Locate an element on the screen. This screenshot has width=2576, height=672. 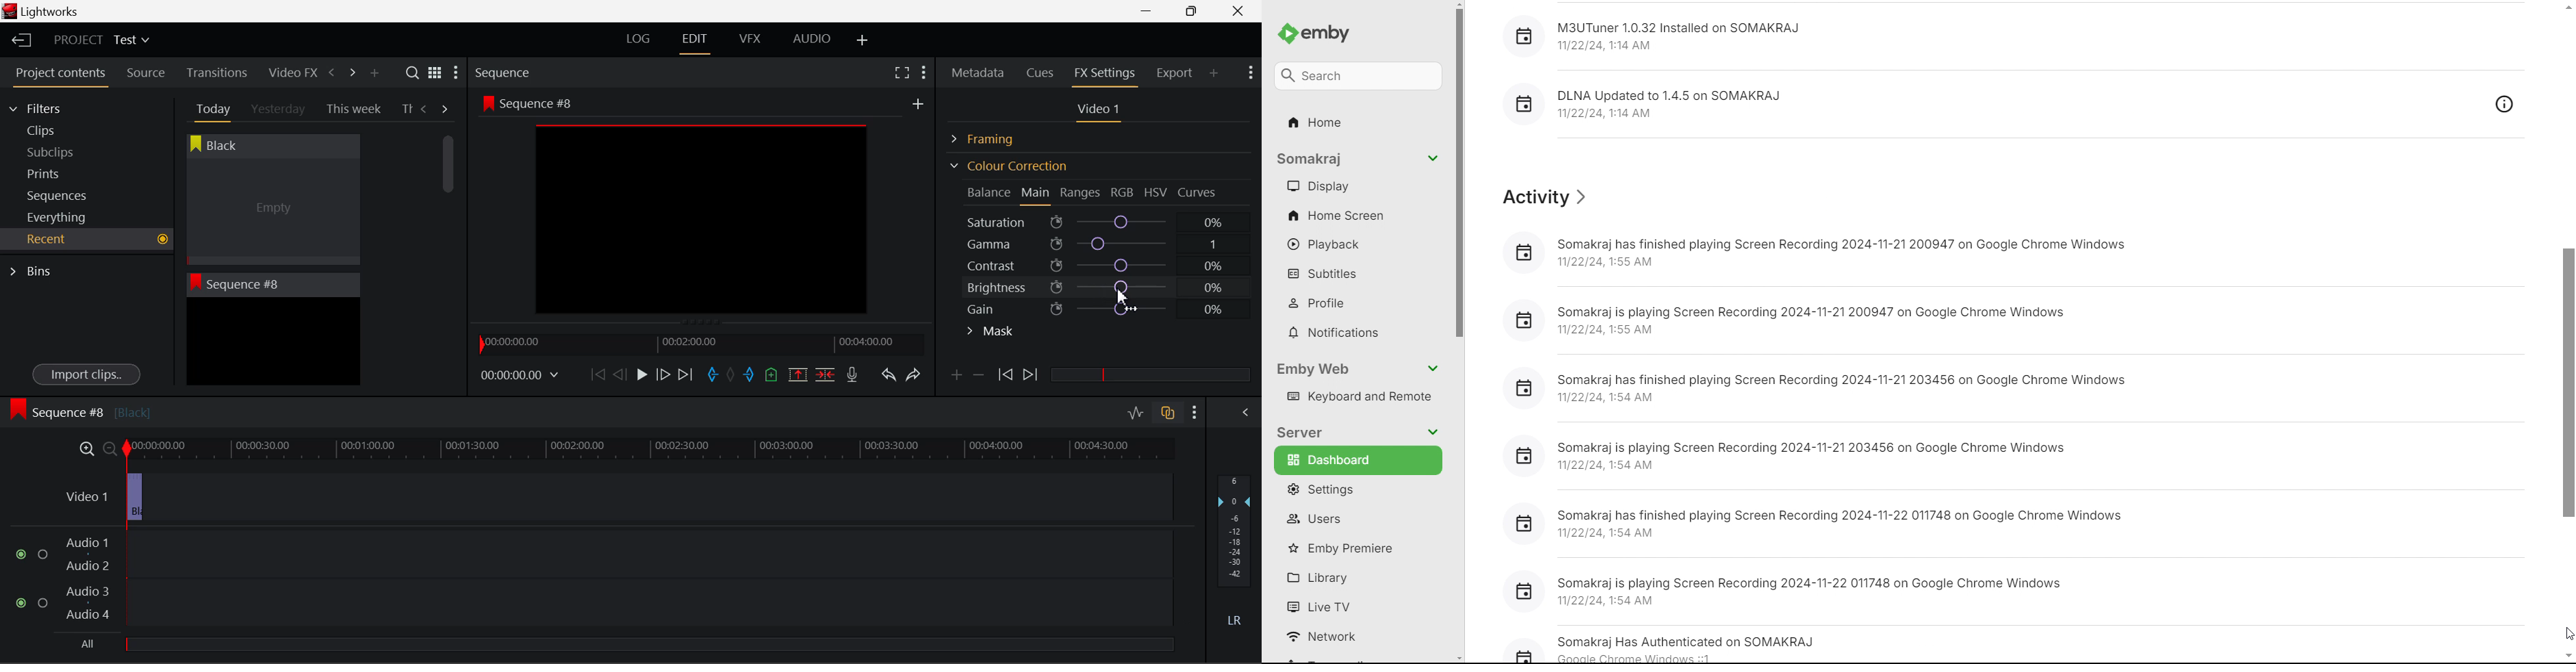
emby logo is located at coordinates (1287, 35).